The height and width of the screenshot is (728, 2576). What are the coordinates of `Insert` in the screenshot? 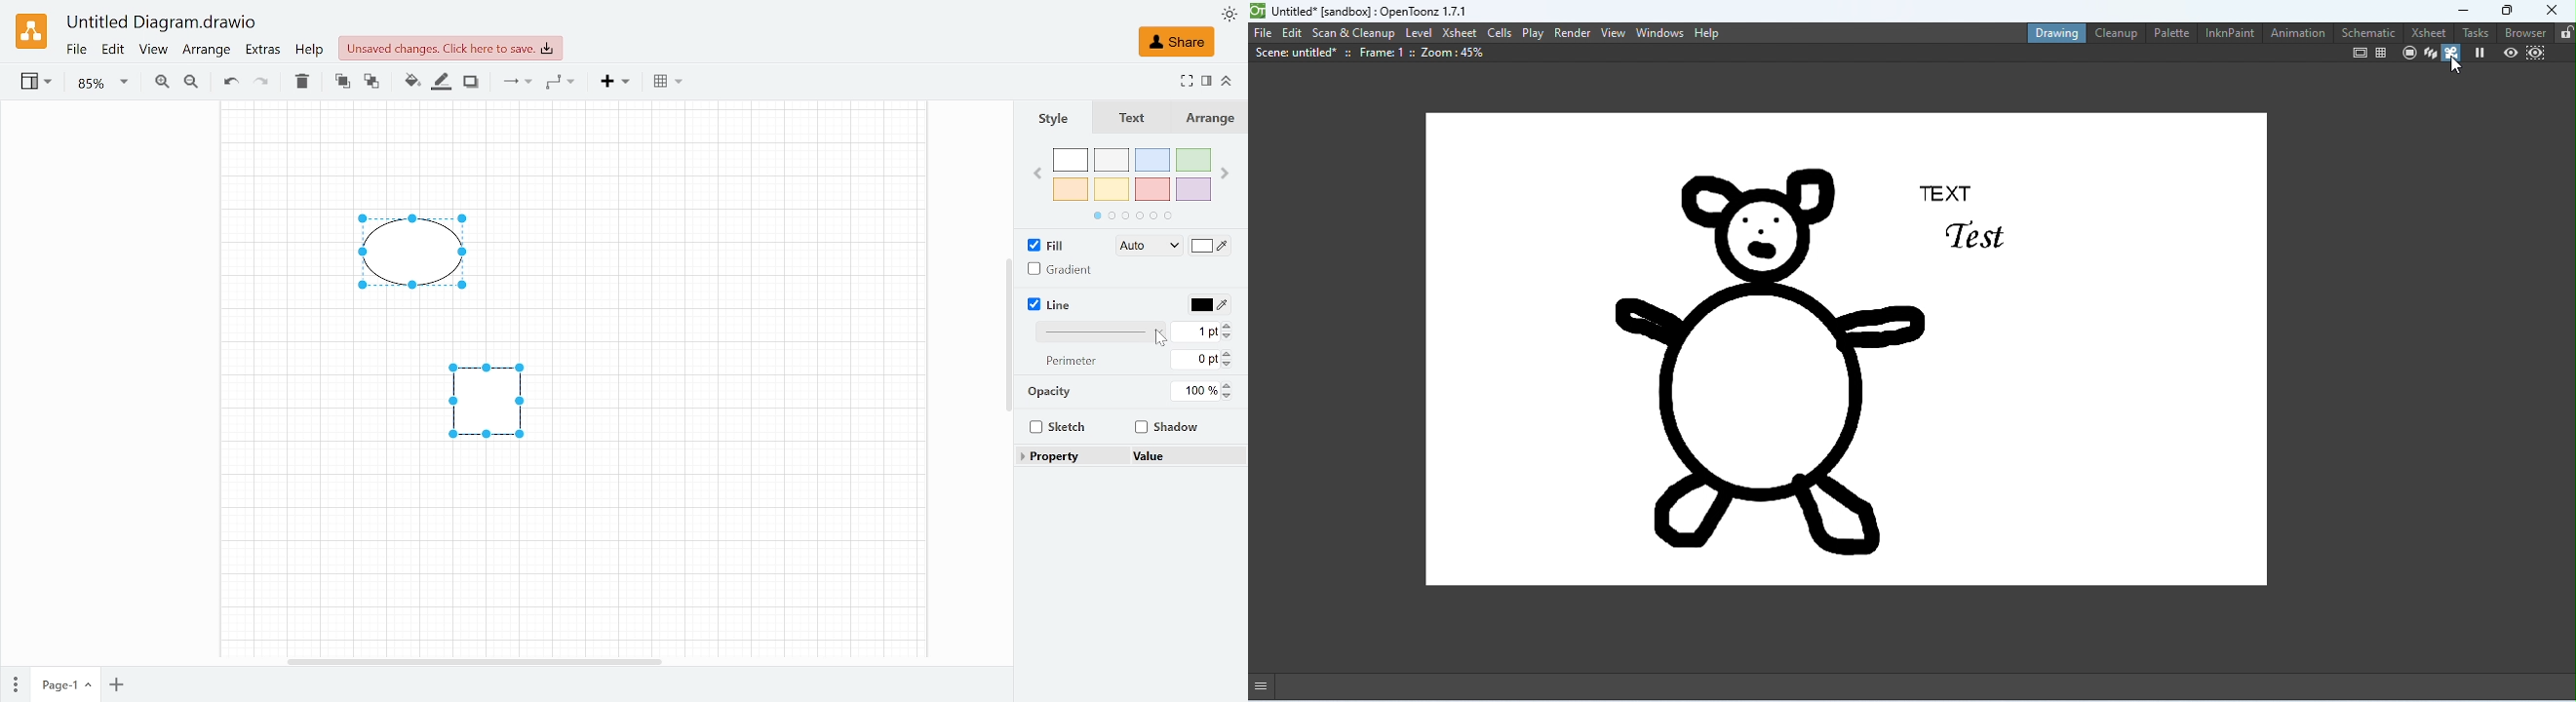 It's located at (616, 82).